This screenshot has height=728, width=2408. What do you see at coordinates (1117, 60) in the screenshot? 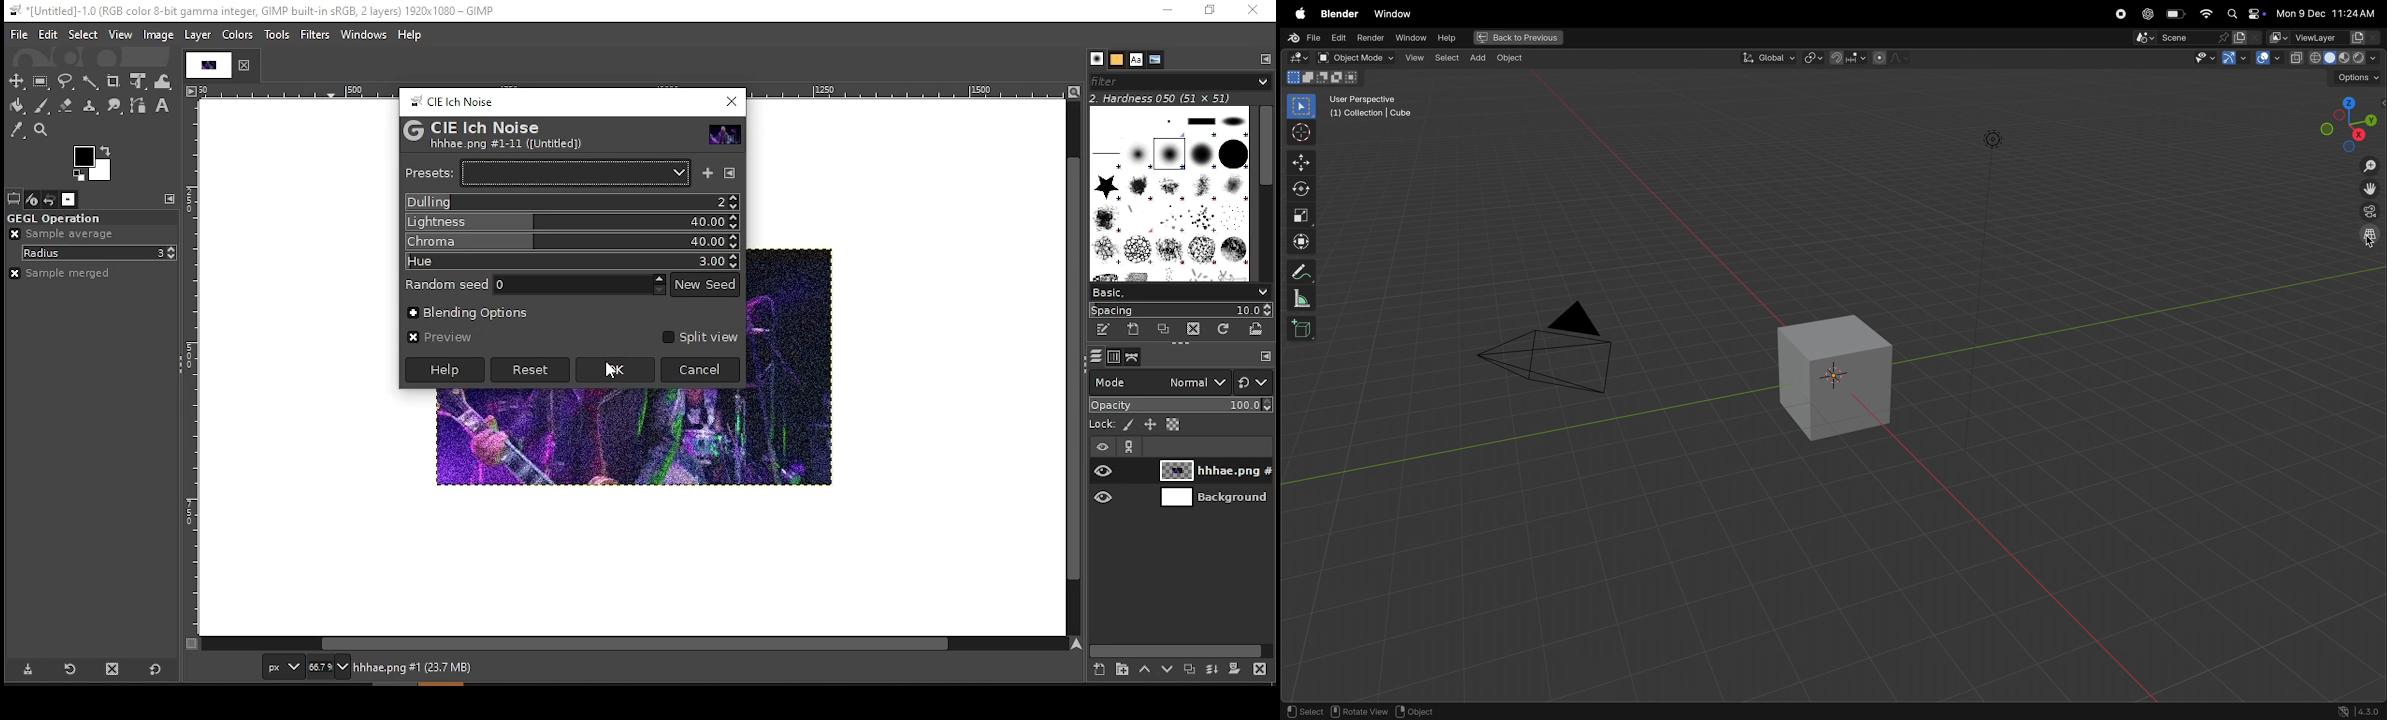
I see `patterns` at bounding box center [1117, 60].